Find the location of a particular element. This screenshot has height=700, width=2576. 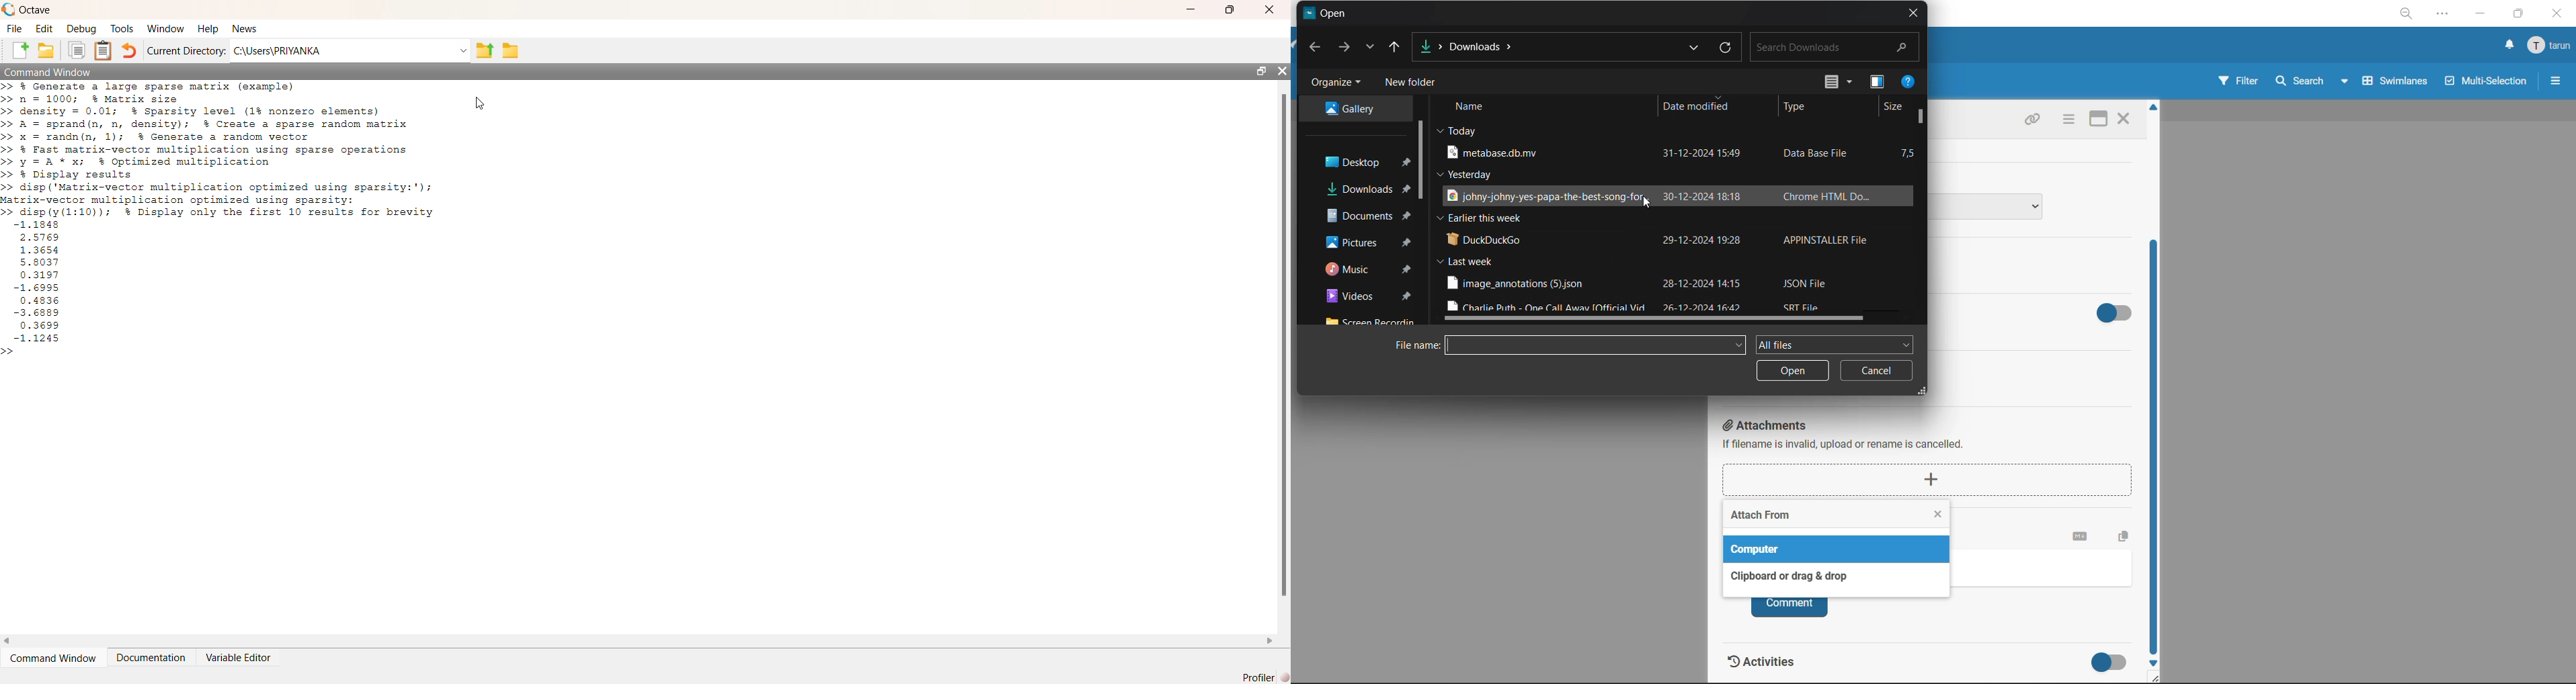

command window is located at coordinates (51, 660).